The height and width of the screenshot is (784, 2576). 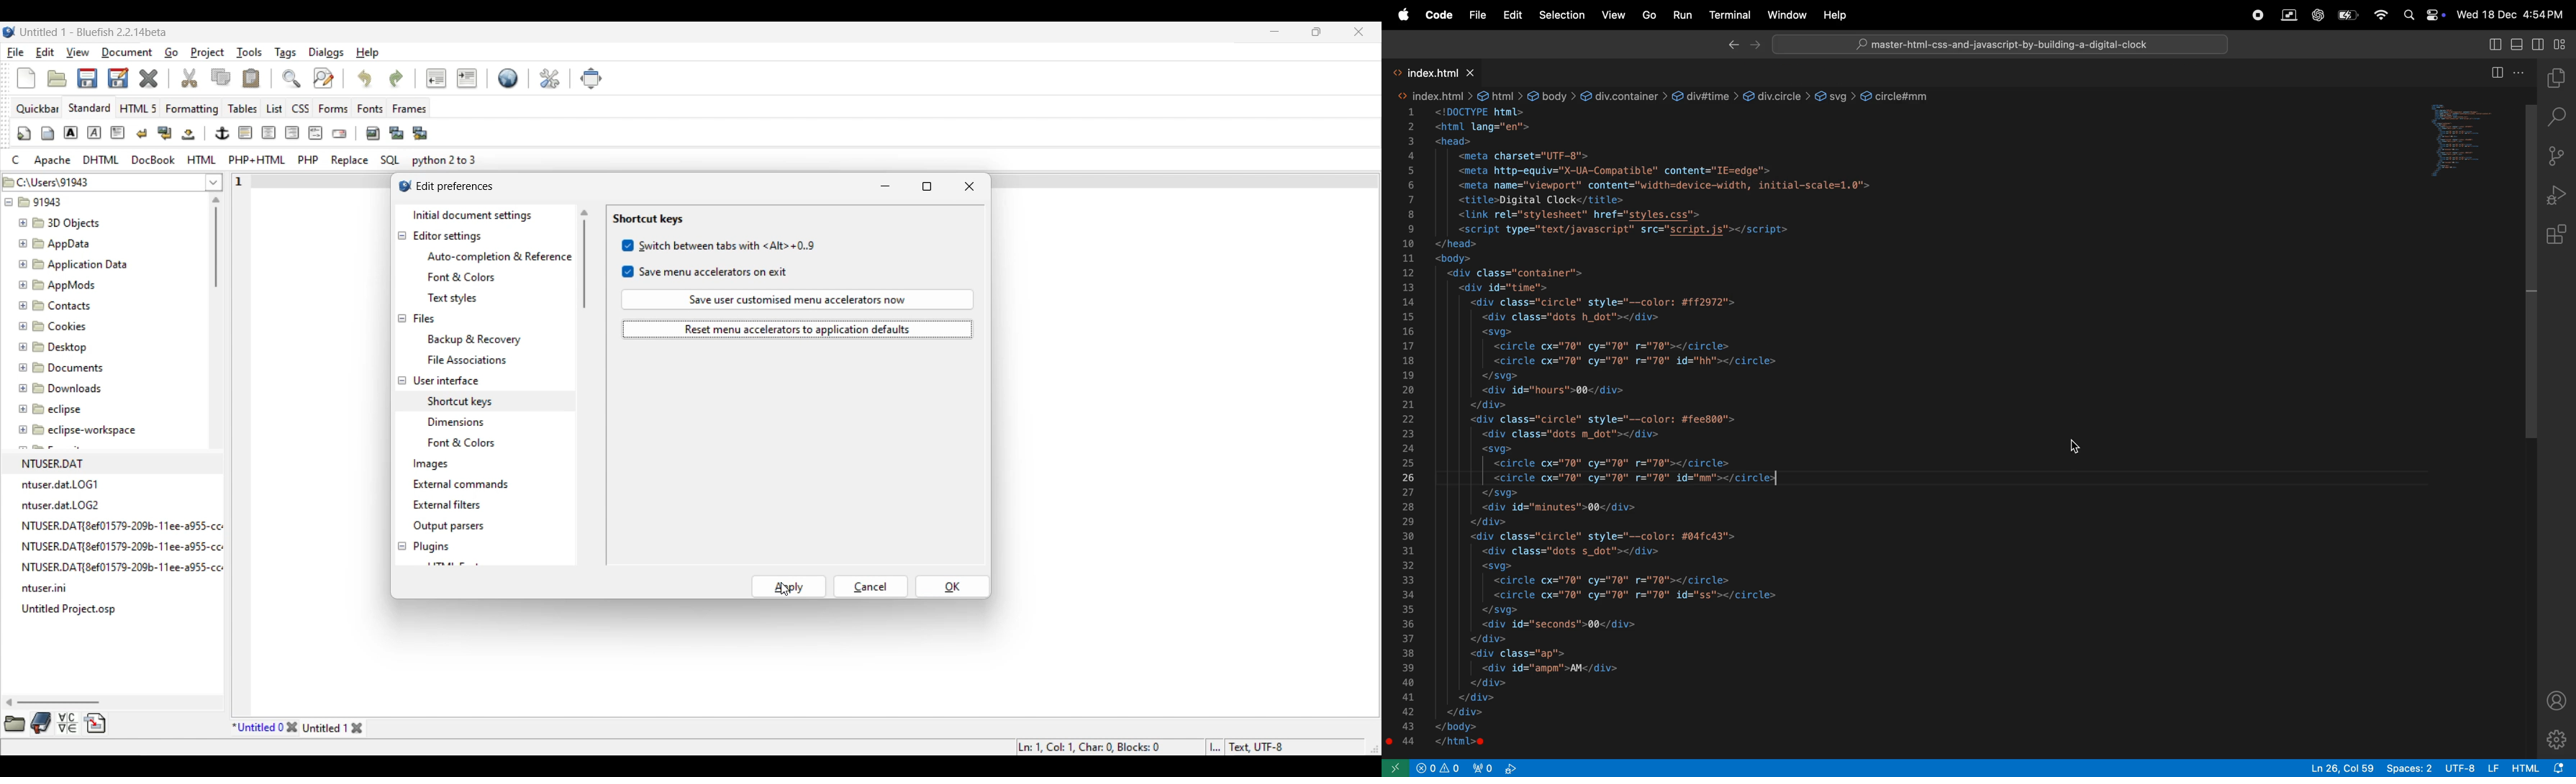 I want to click on Desktop, so click(x=61, y=345).